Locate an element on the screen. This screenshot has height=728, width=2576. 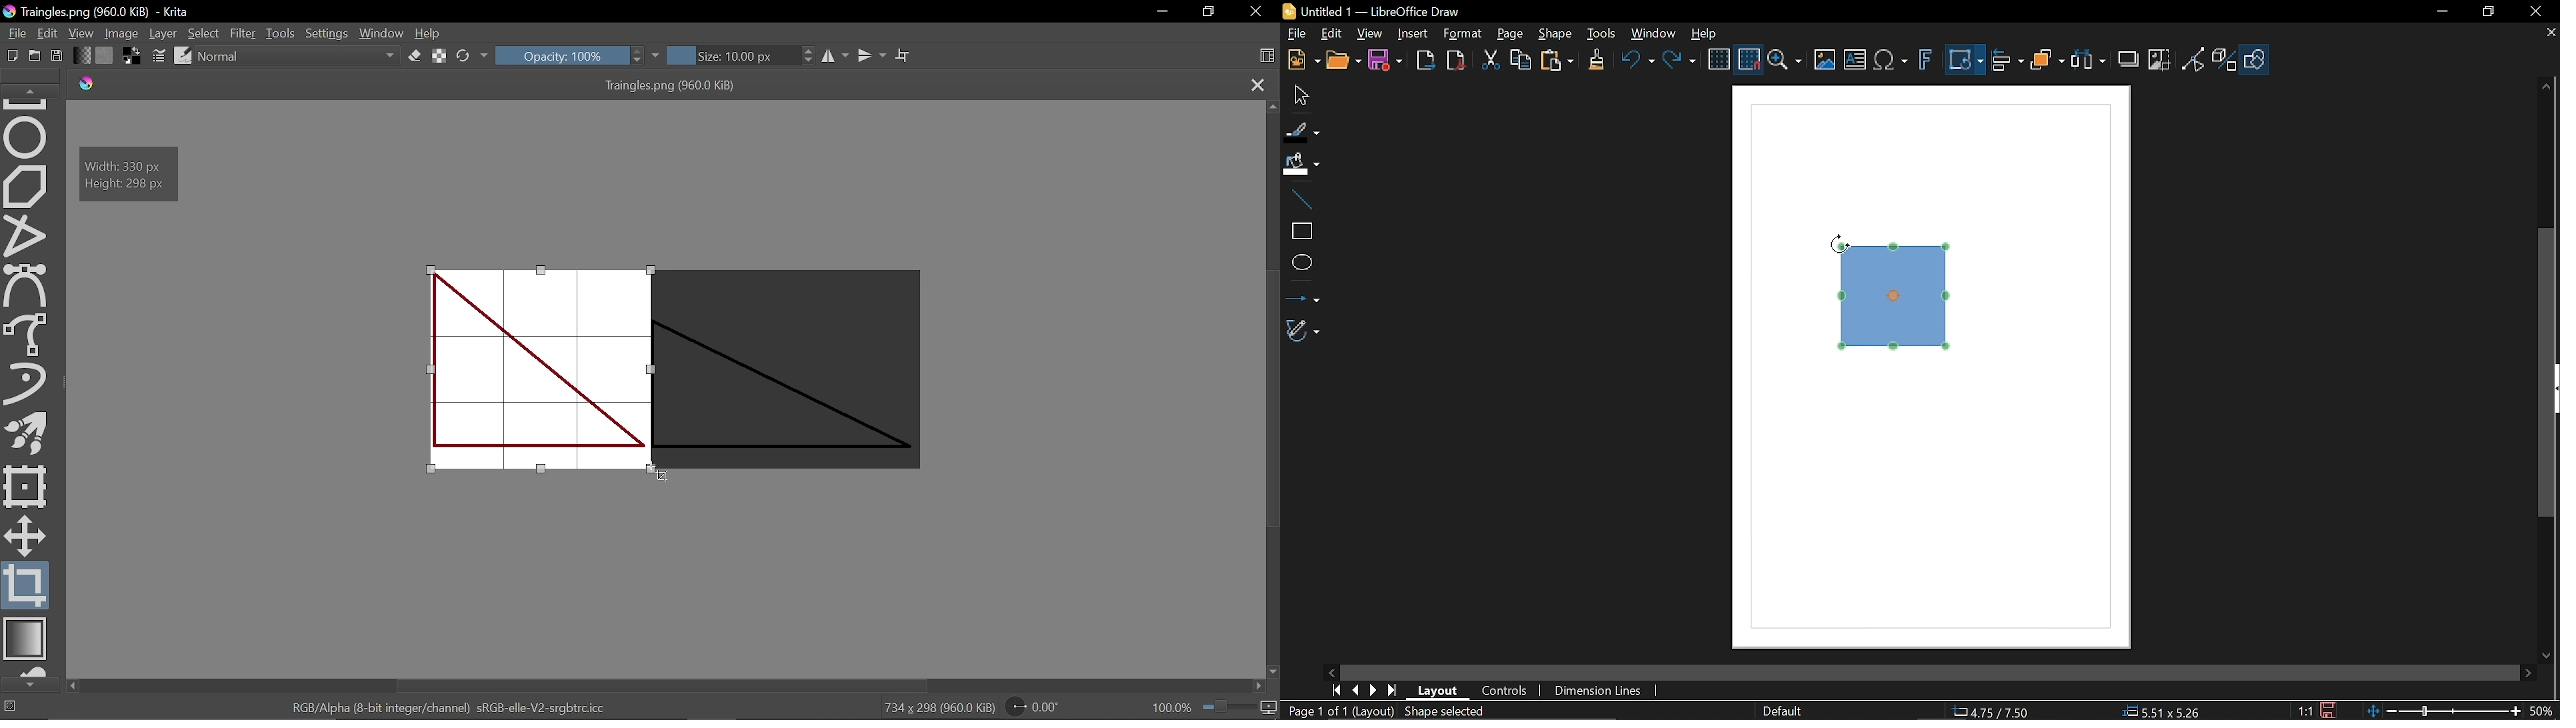
layout is located at coordinates (1438, 692).